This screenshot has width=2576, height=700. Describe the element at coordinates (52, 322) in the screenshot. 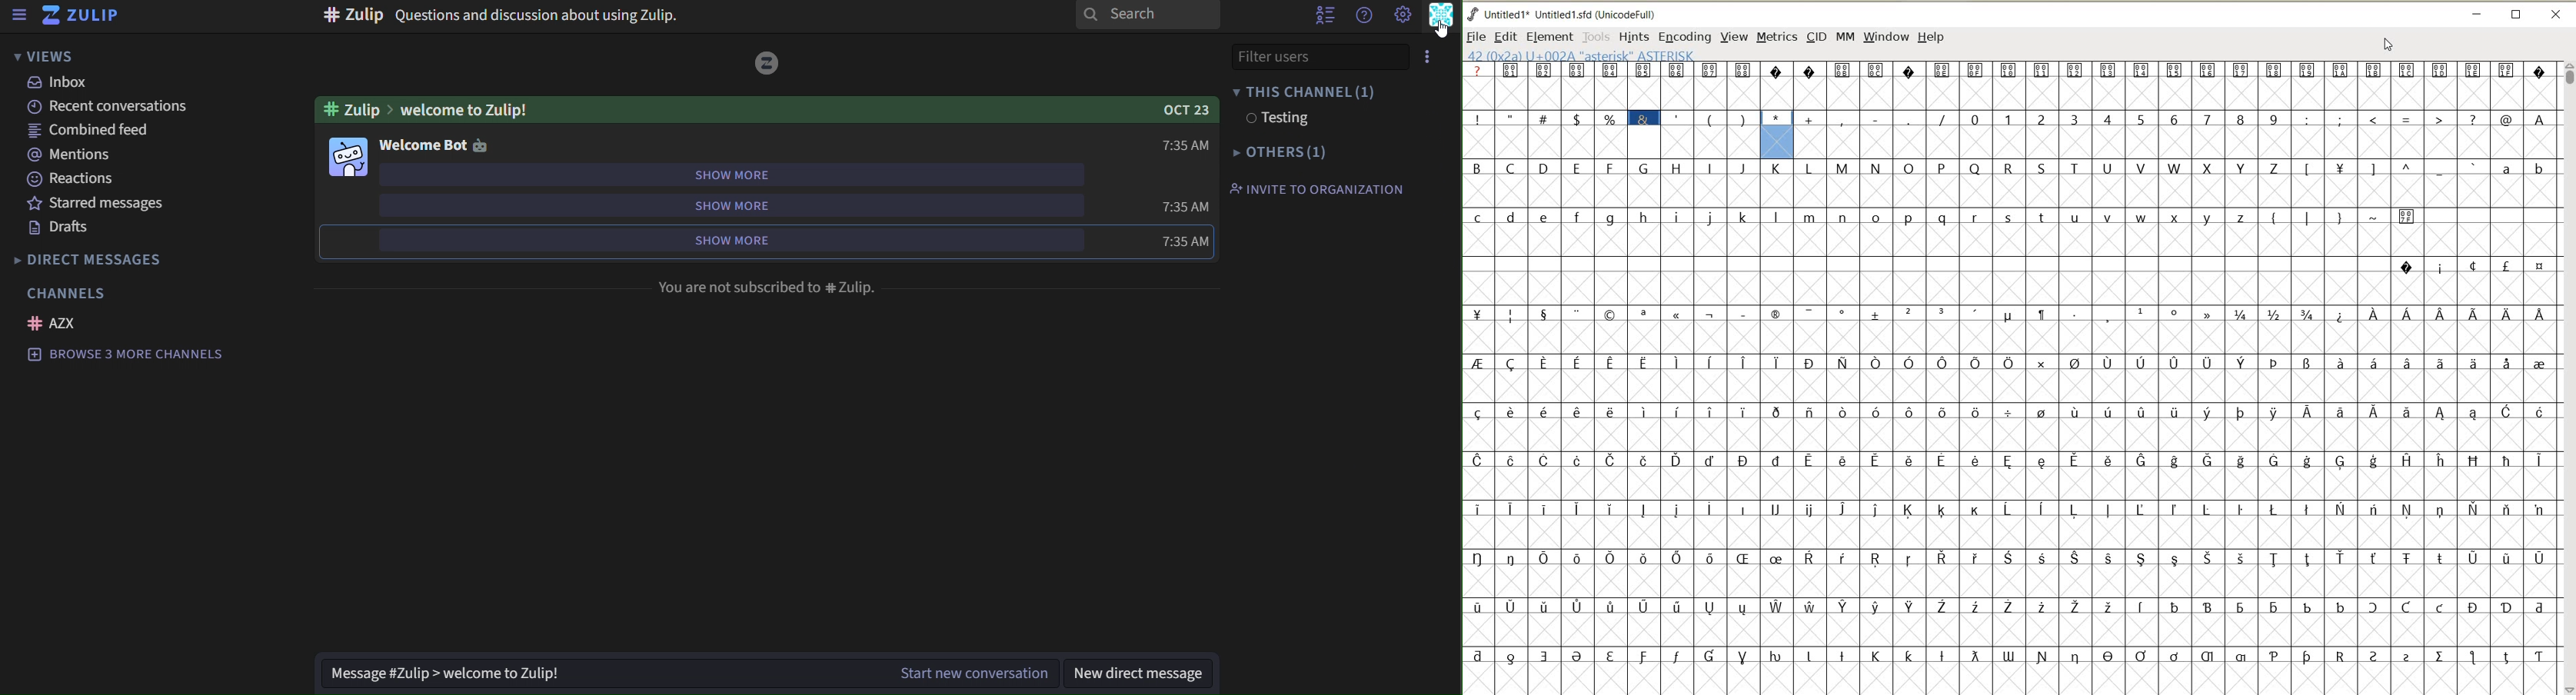

I see `AZX` at that location.